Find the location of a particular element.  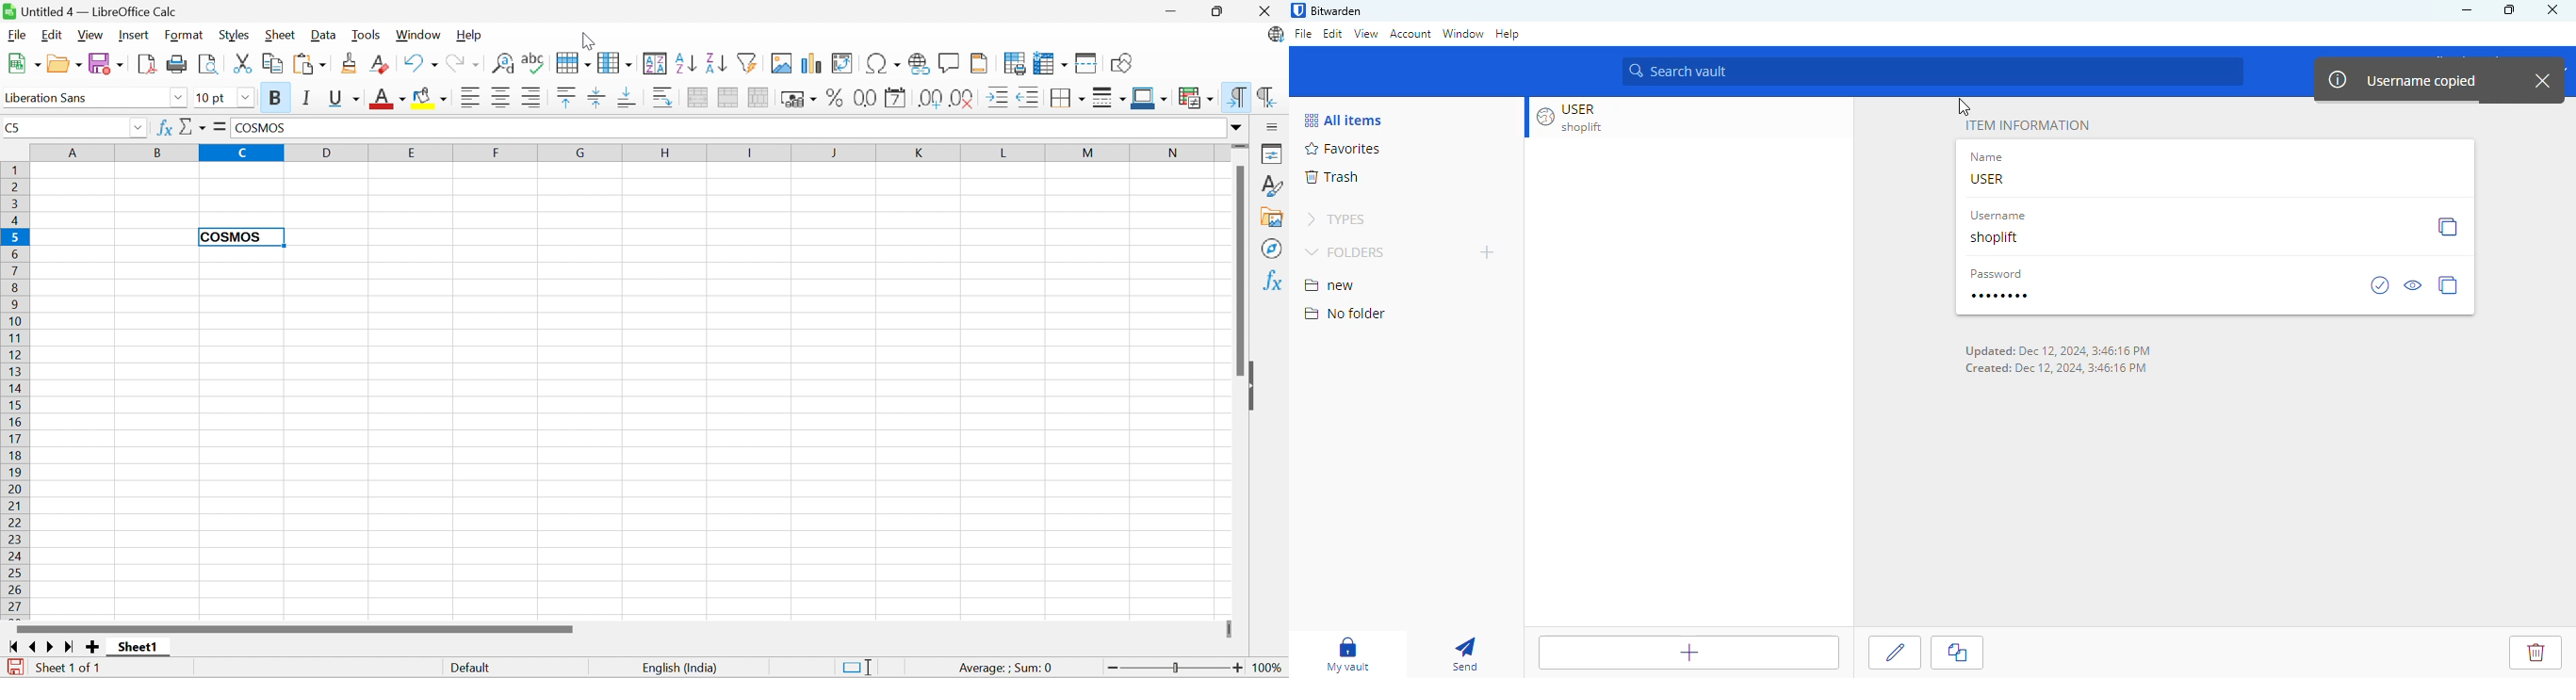

Format as Date is located at coordinates (897, 98).